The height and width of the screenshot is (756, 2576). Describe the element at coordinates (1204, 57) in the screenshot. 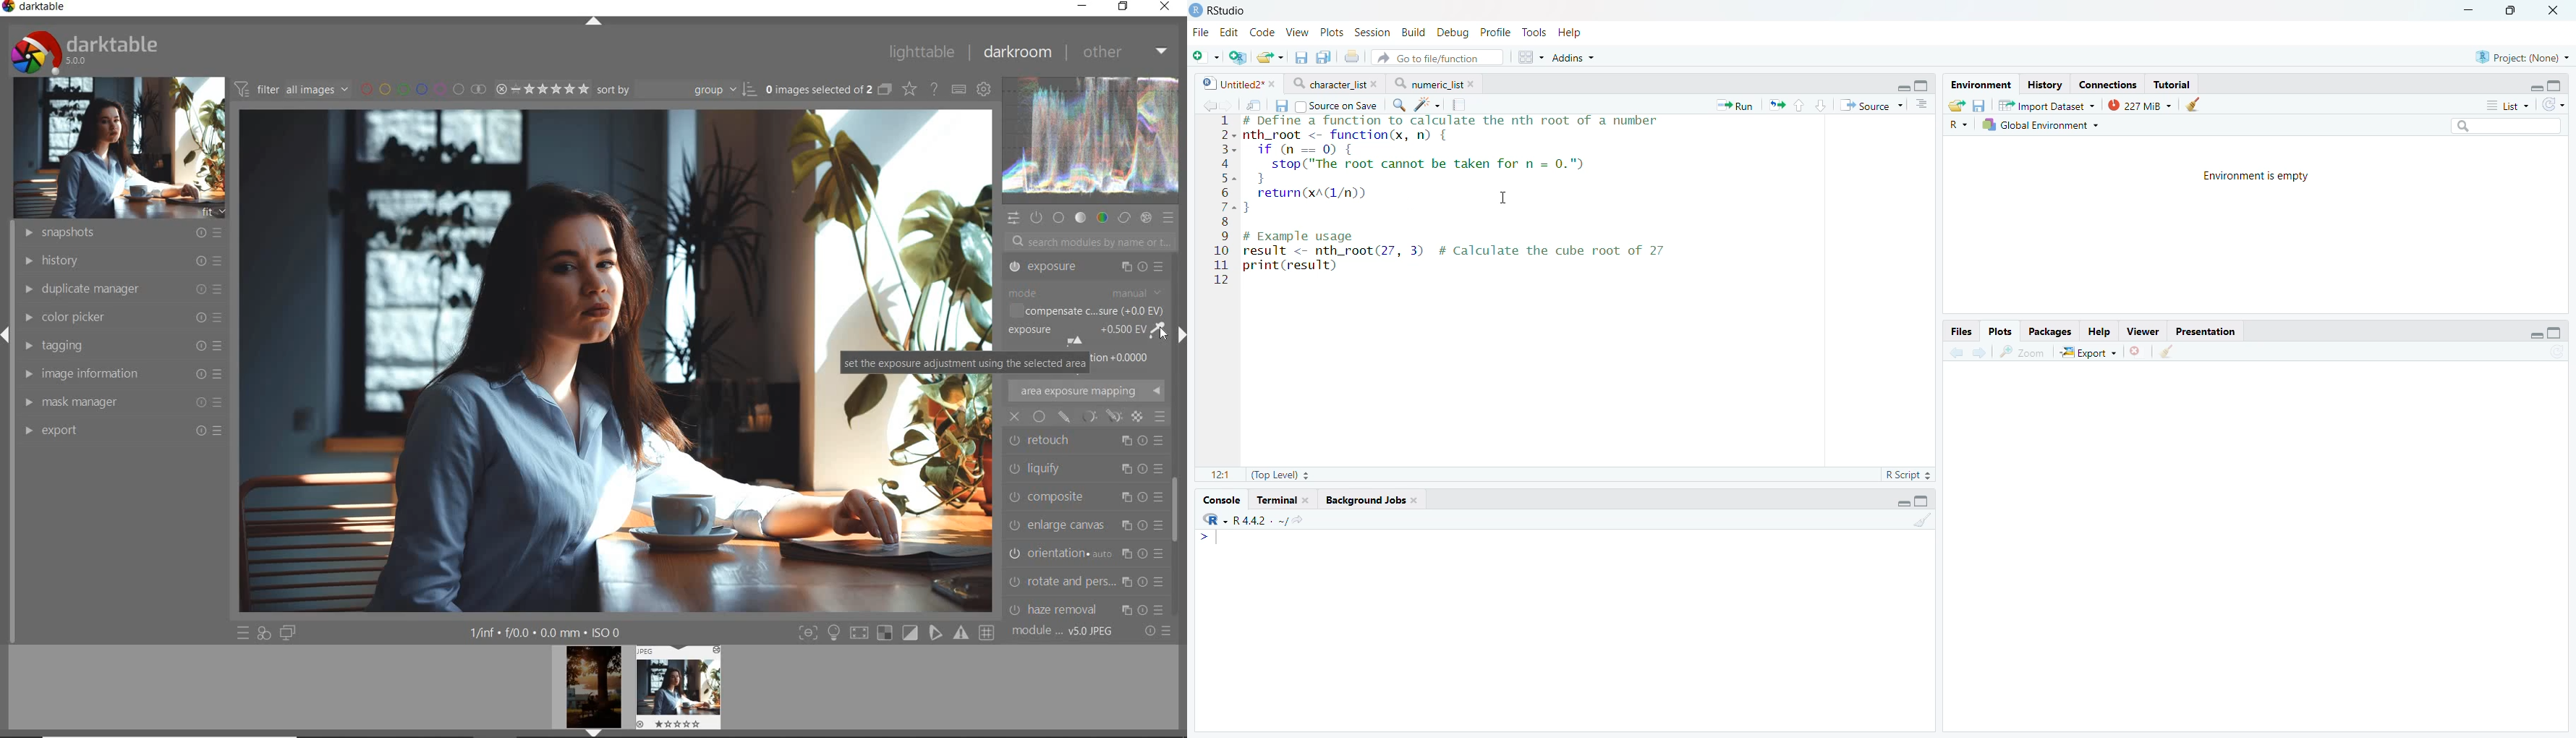

I see `Open new file` at that location.